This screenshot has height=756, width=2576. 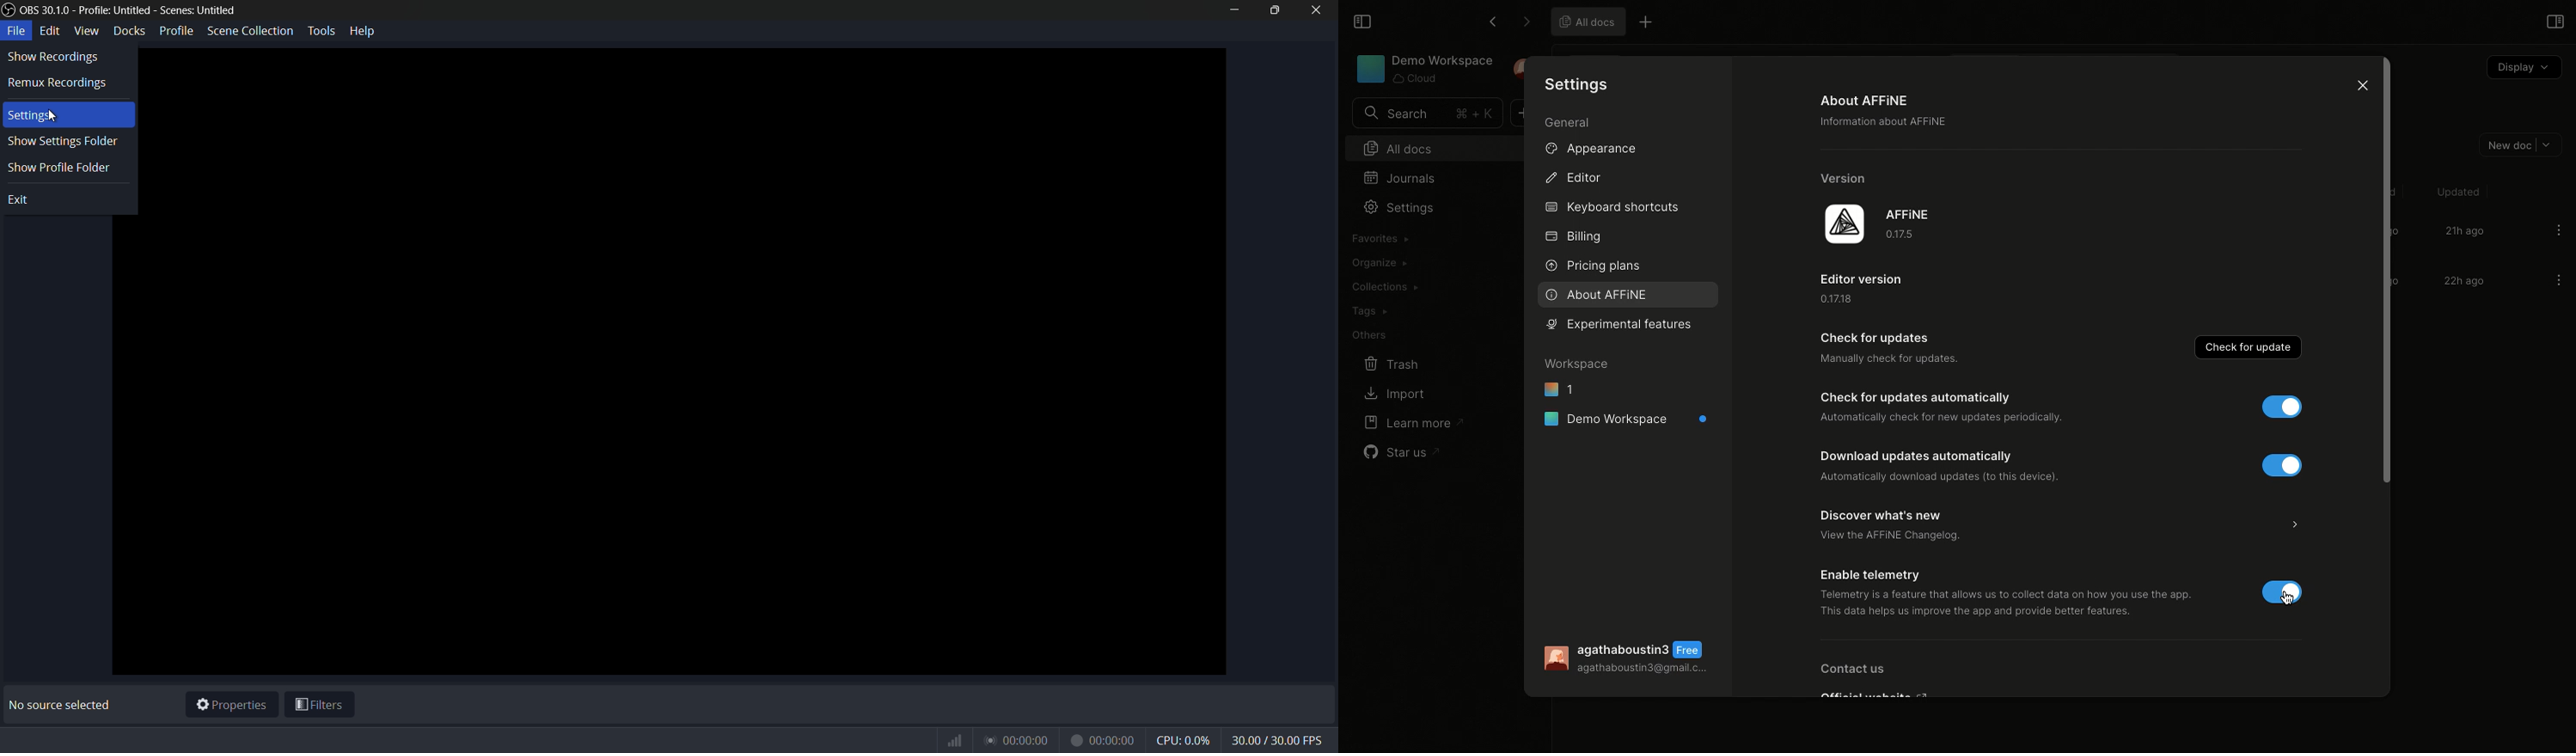 What do you see at coordinates (320, 707) in the screenshot?
I see `filters` at bounding box center [320, 707].